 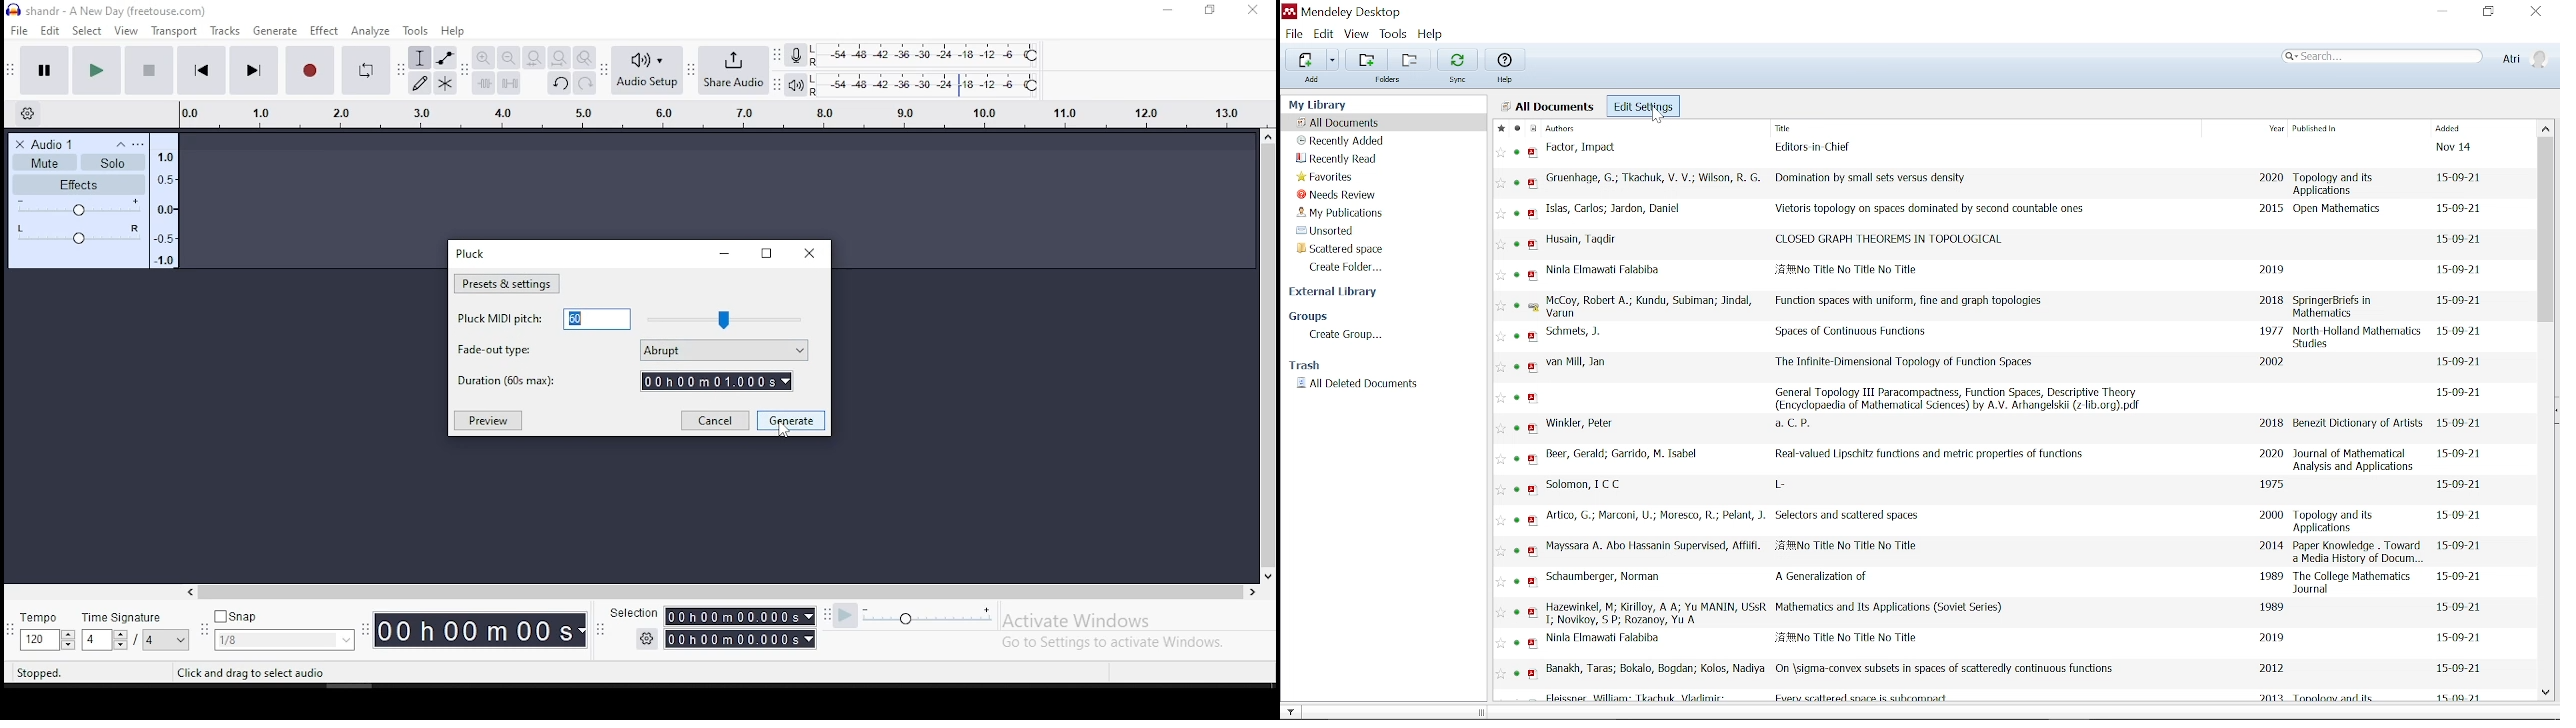 What do you see at coordinates (89, 32) in the screenshot?
I see `select` at bounding box center [89, 32].